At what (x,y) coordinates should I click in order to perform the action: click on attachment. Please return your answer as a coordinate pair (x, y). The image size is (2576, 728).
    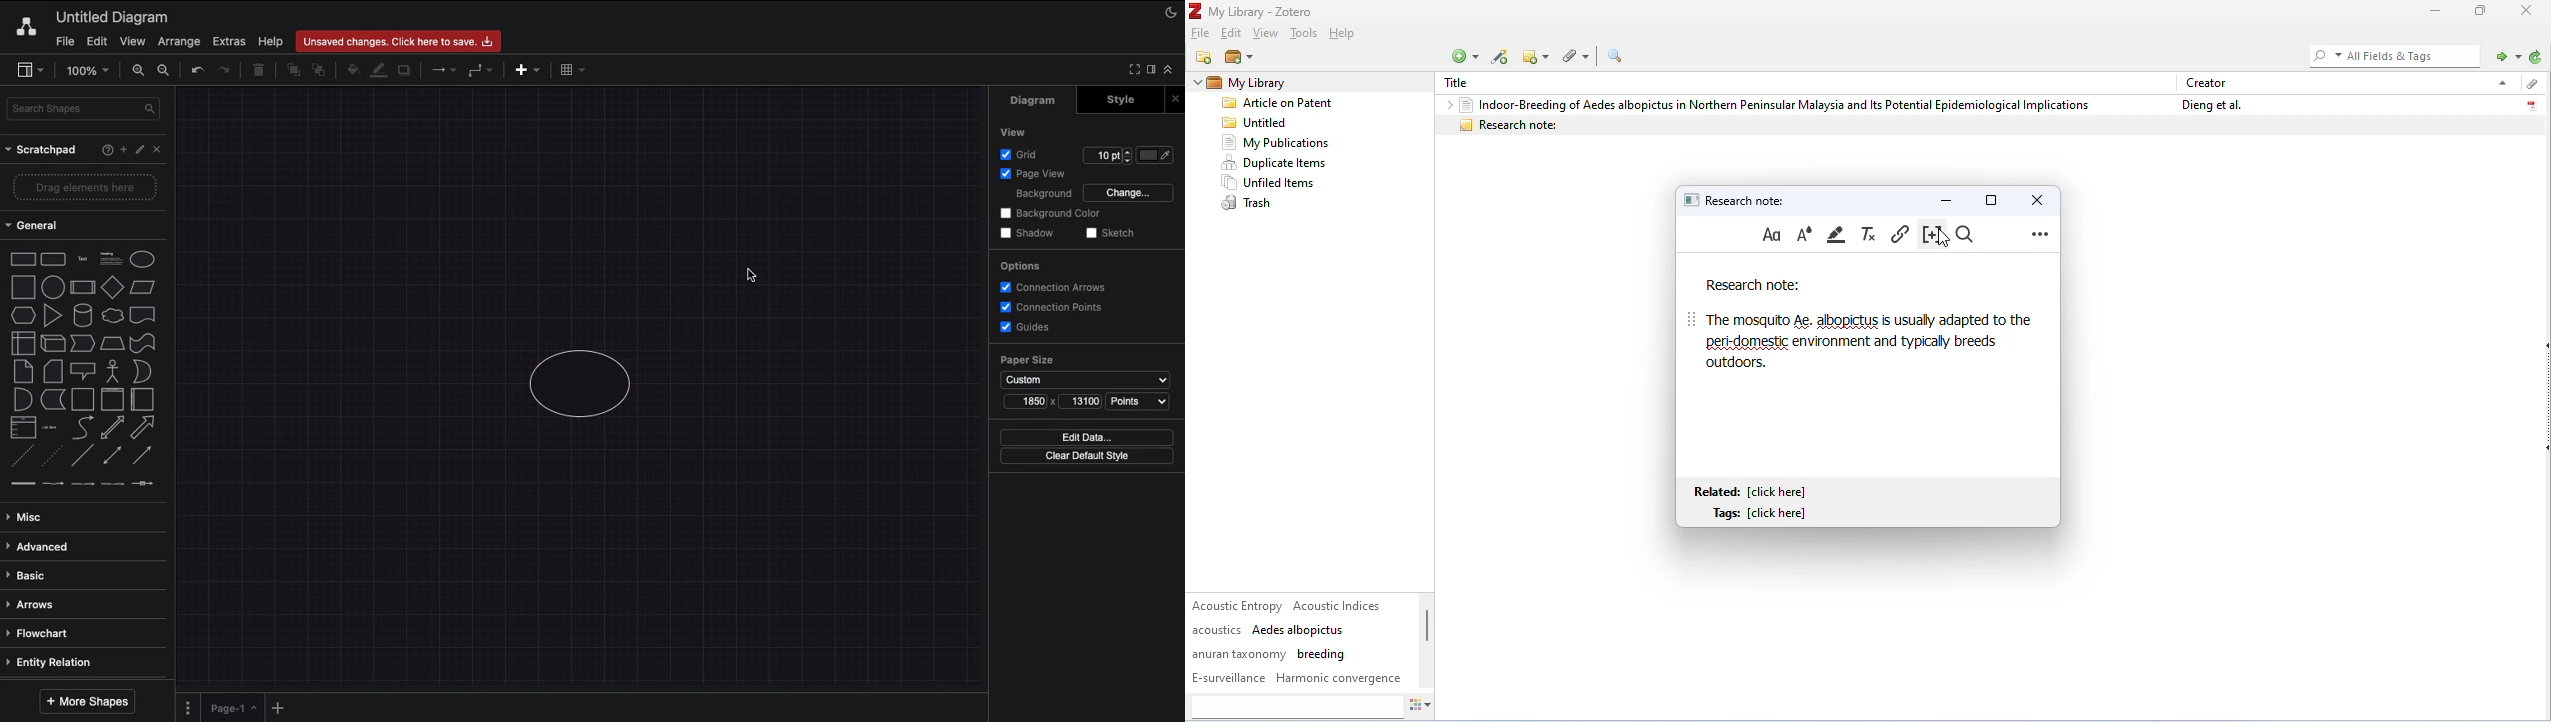
    Looking at the image, I should click on (2530, 84).